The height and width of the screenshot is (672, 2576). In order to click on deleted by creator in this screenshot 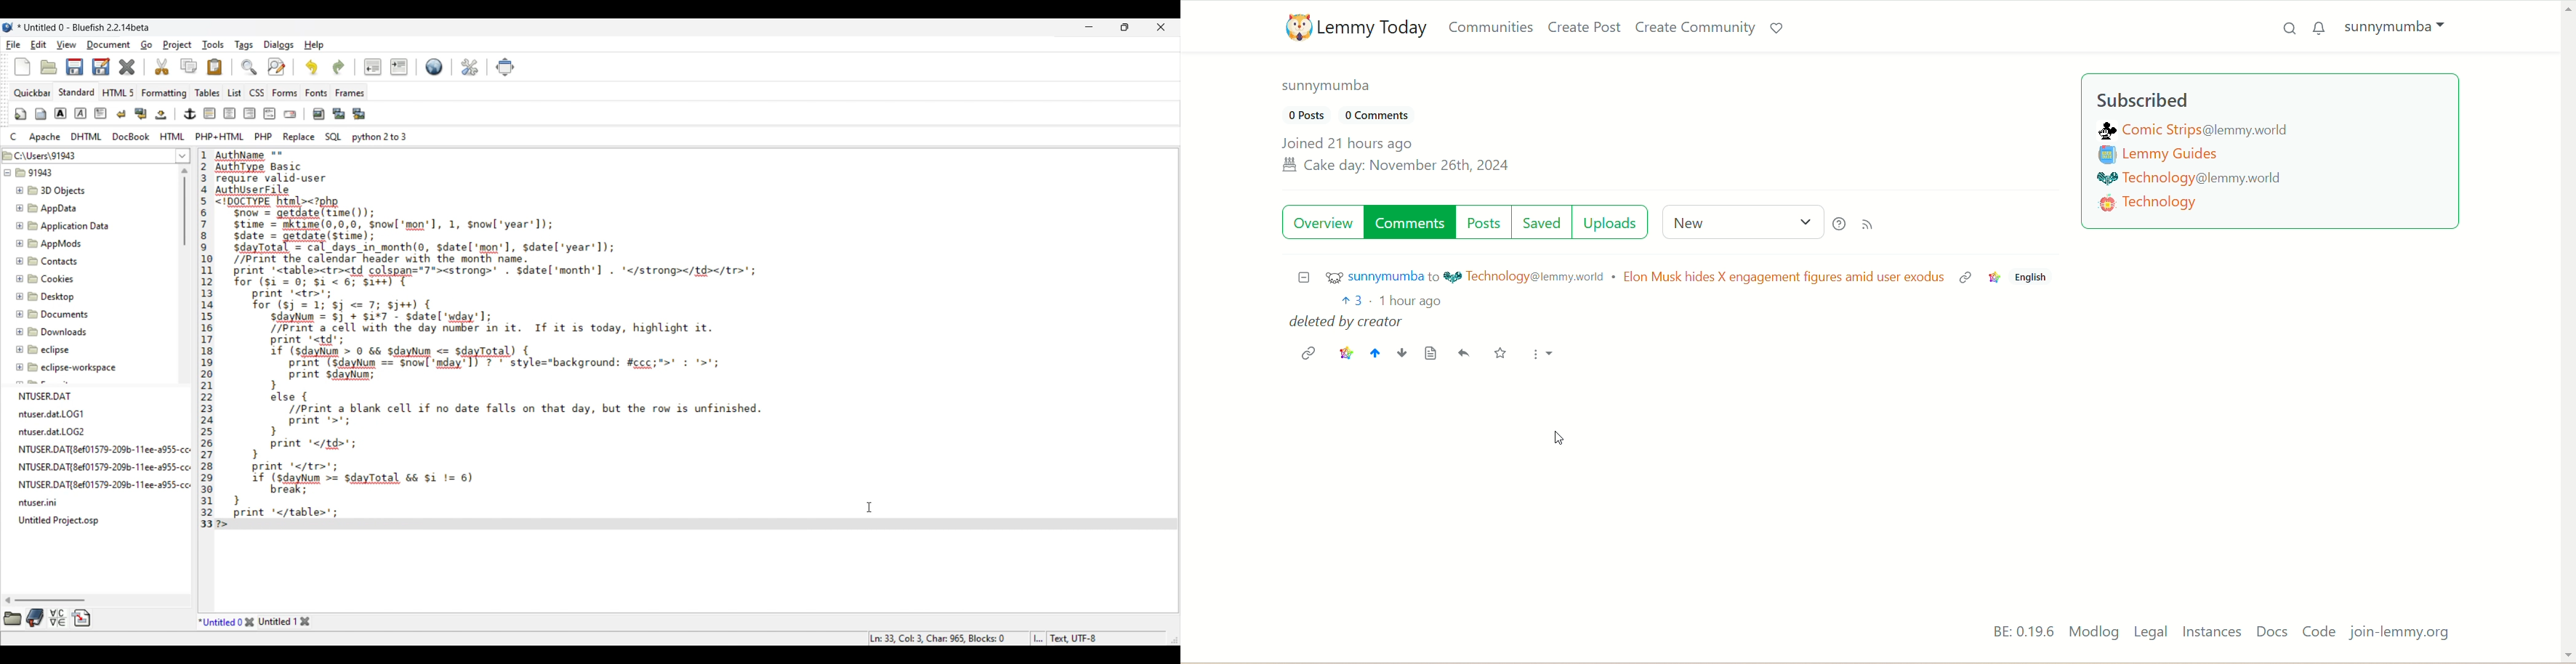, I will do `click(1348, 323)`.